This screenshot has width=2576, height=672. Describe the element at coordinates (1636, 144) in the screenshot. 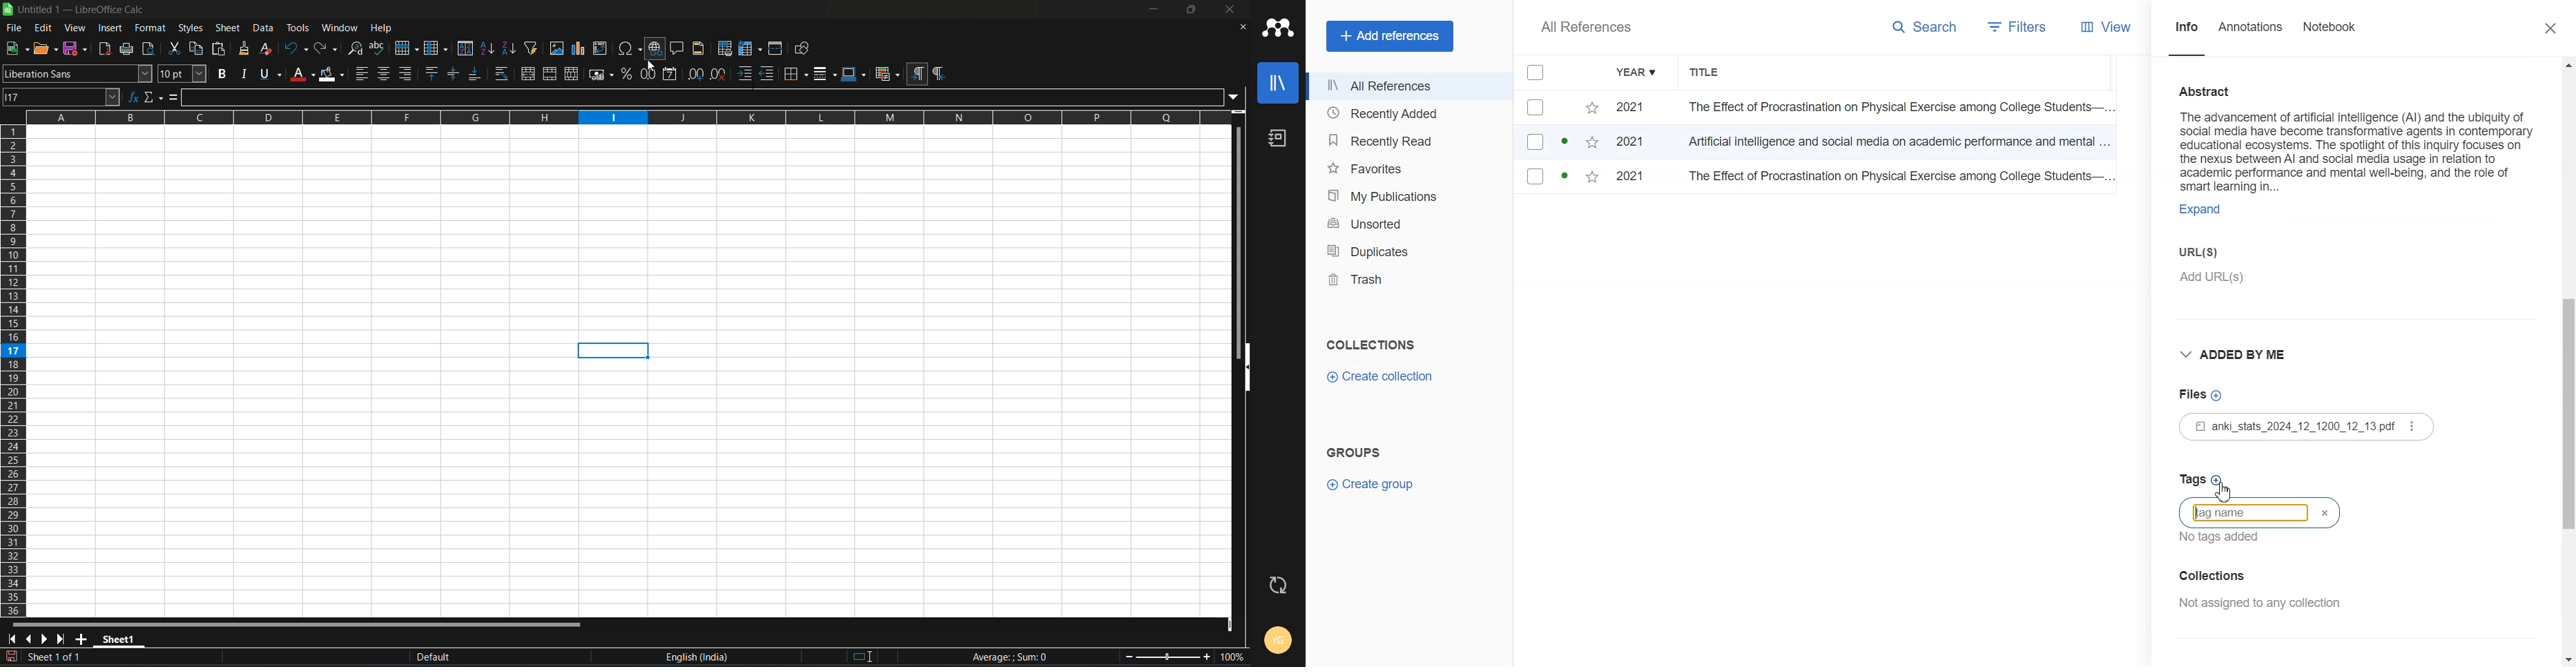

I see `2021` at that location.